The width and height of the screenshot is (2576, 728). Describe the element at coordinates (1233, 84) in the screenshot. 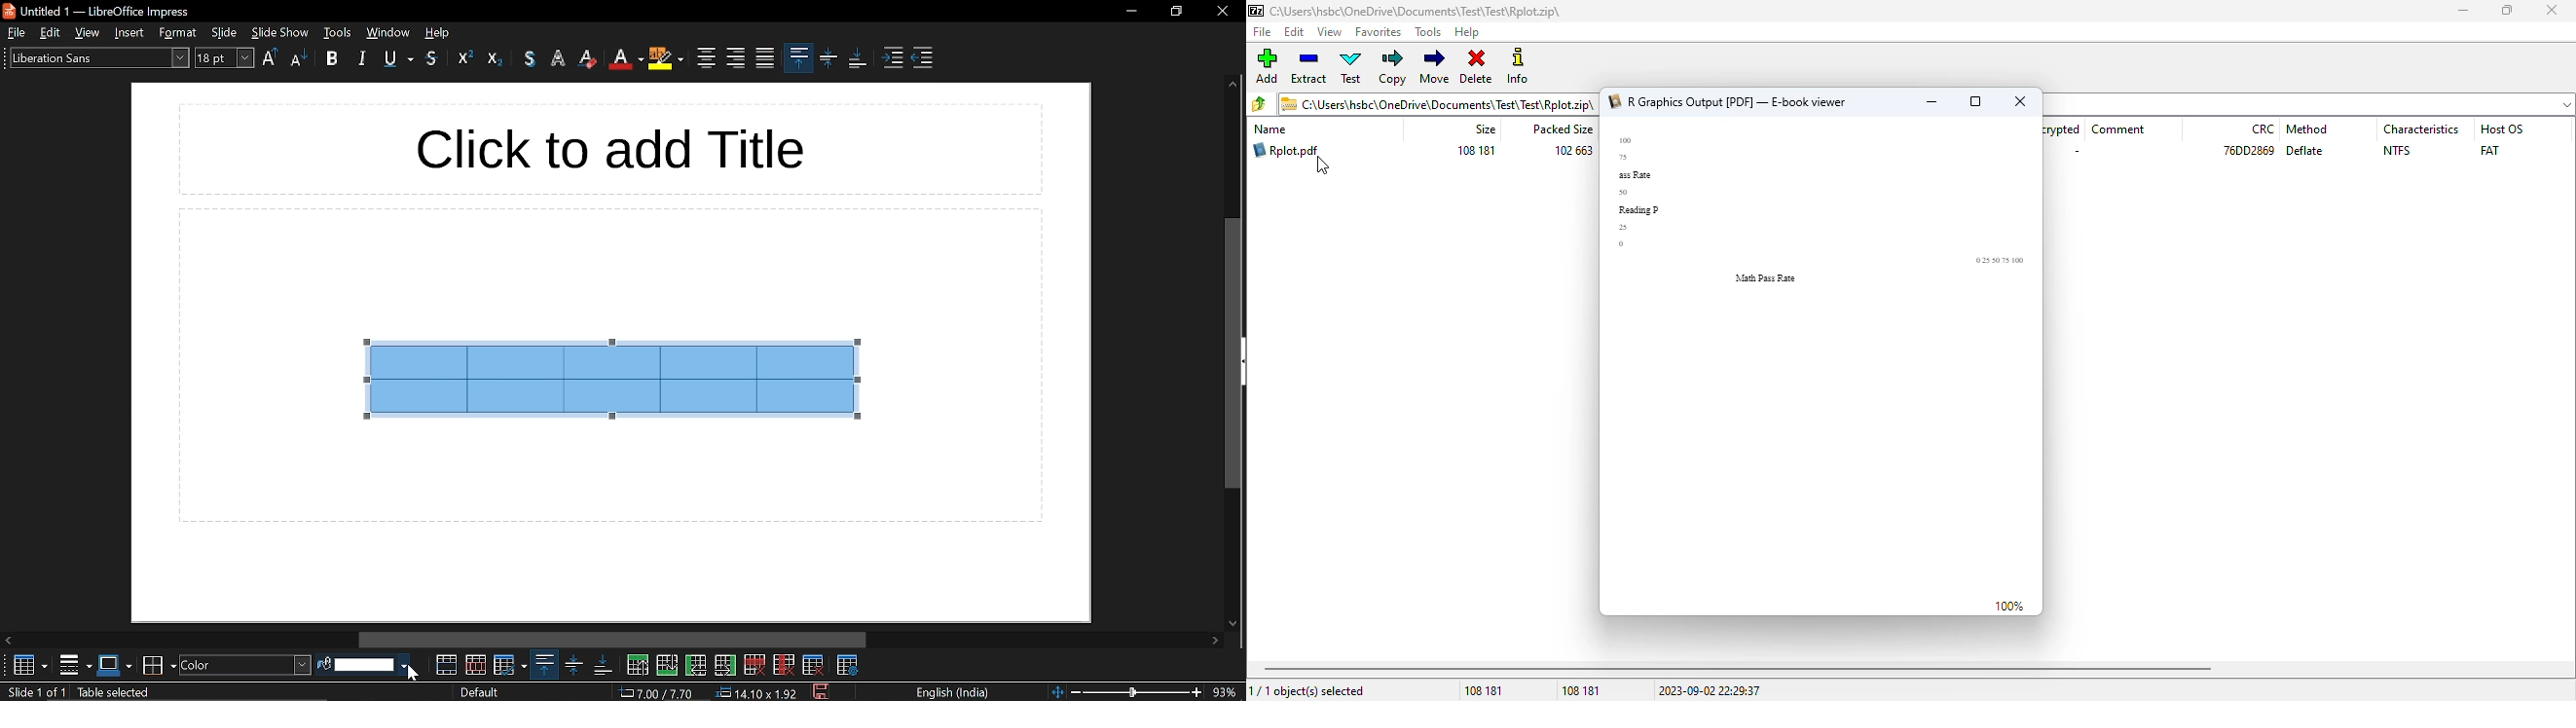

I see `move up` at that location.